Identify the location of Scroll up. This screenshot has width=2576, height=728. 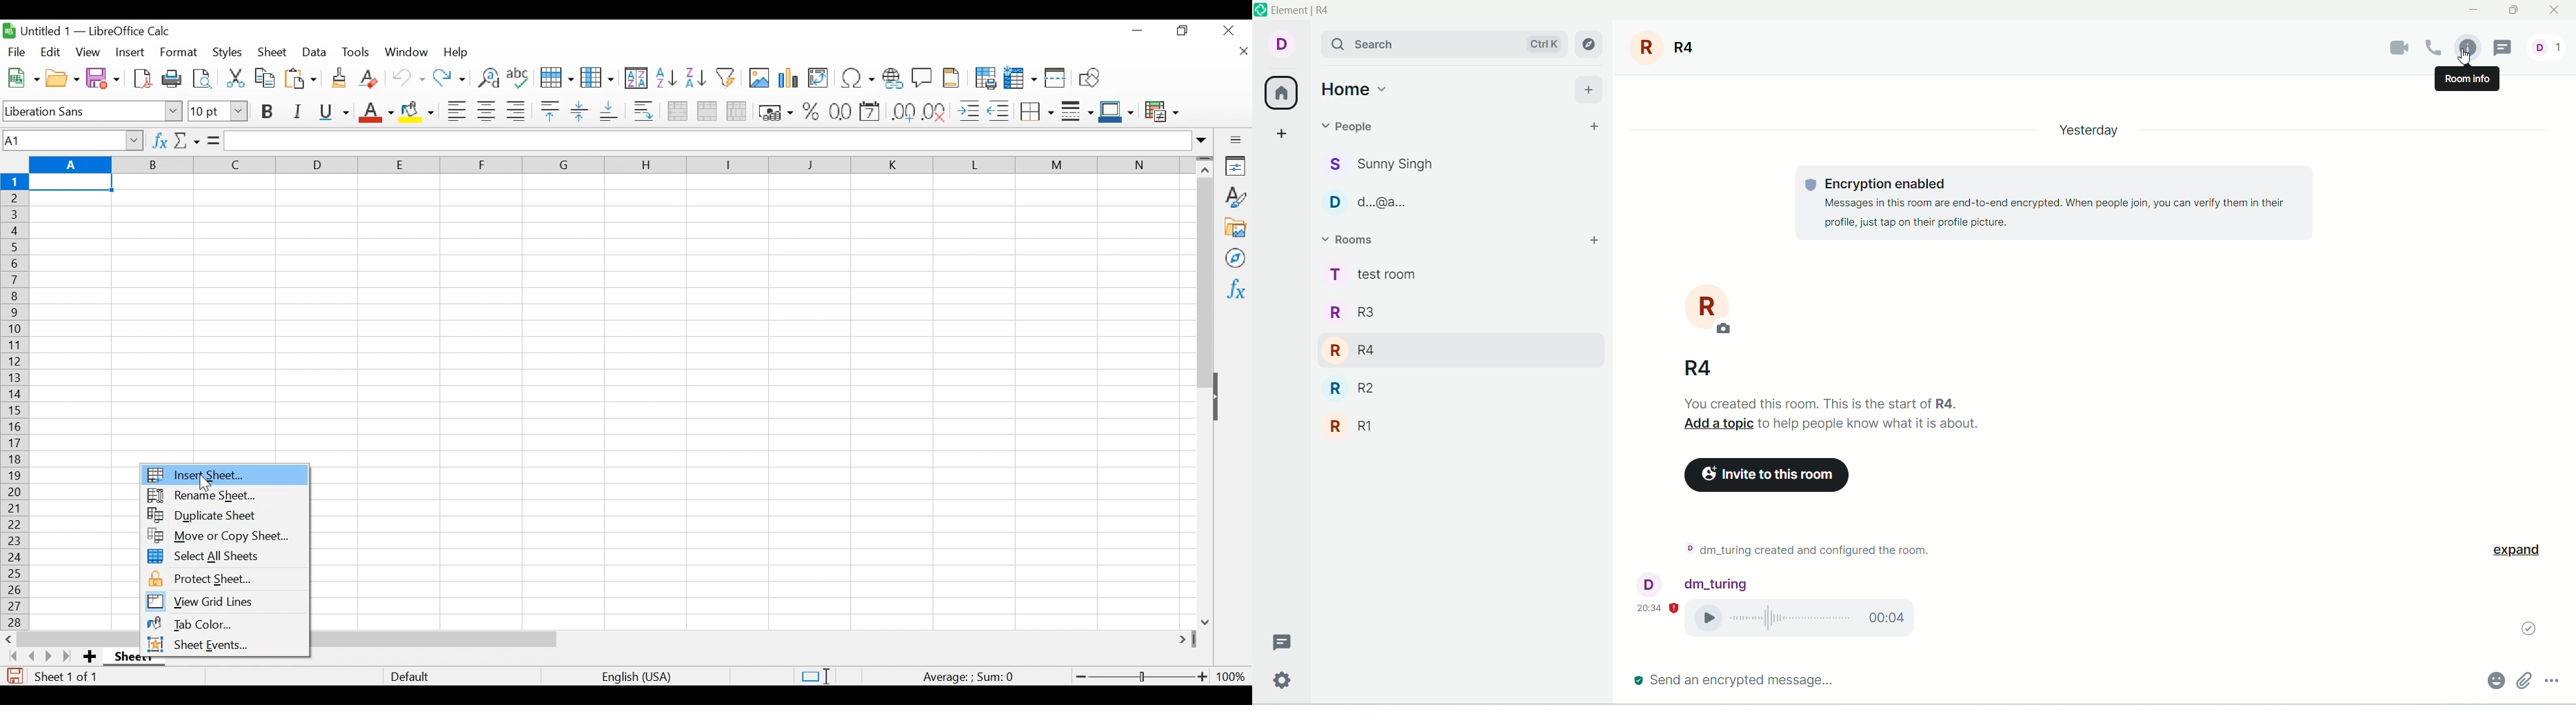
(1205, 172).